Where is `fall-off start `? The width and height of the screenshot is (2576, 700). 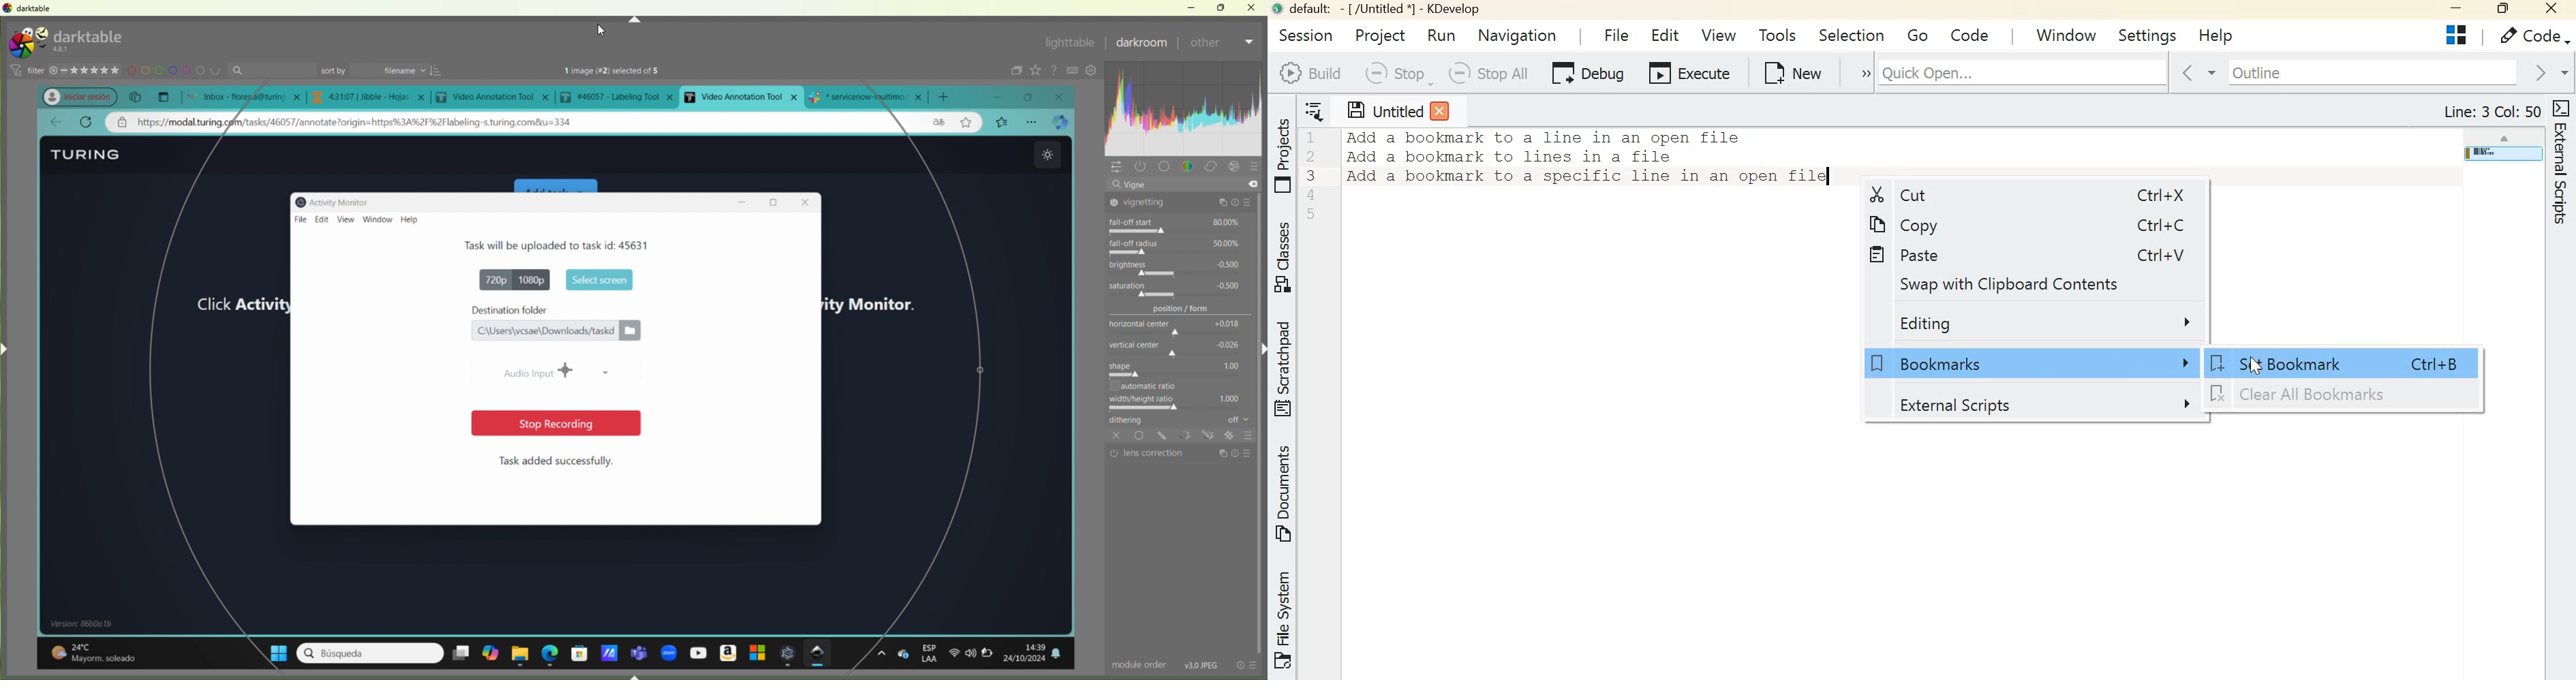 fall-off start  is located at coordinates (1180, 226).